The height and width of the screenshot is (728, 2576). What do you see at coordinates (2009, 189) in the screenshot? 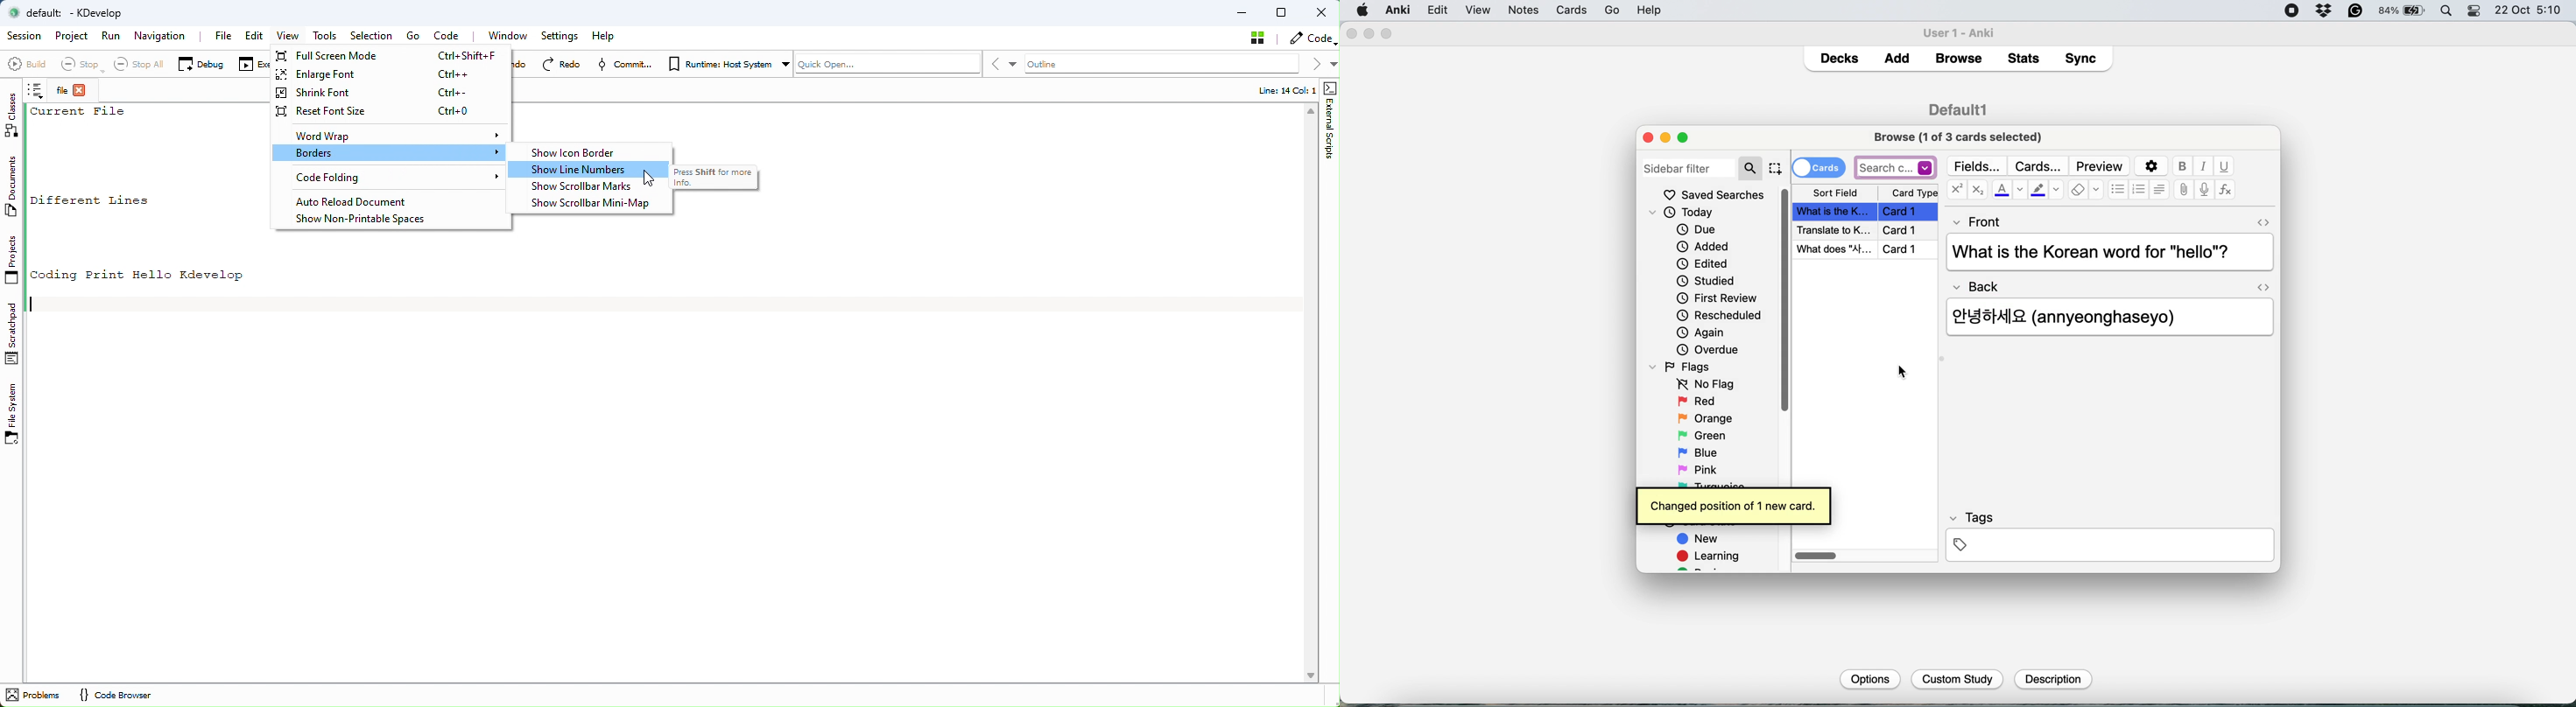
I see `text color` at bounding box center [2009, 189].